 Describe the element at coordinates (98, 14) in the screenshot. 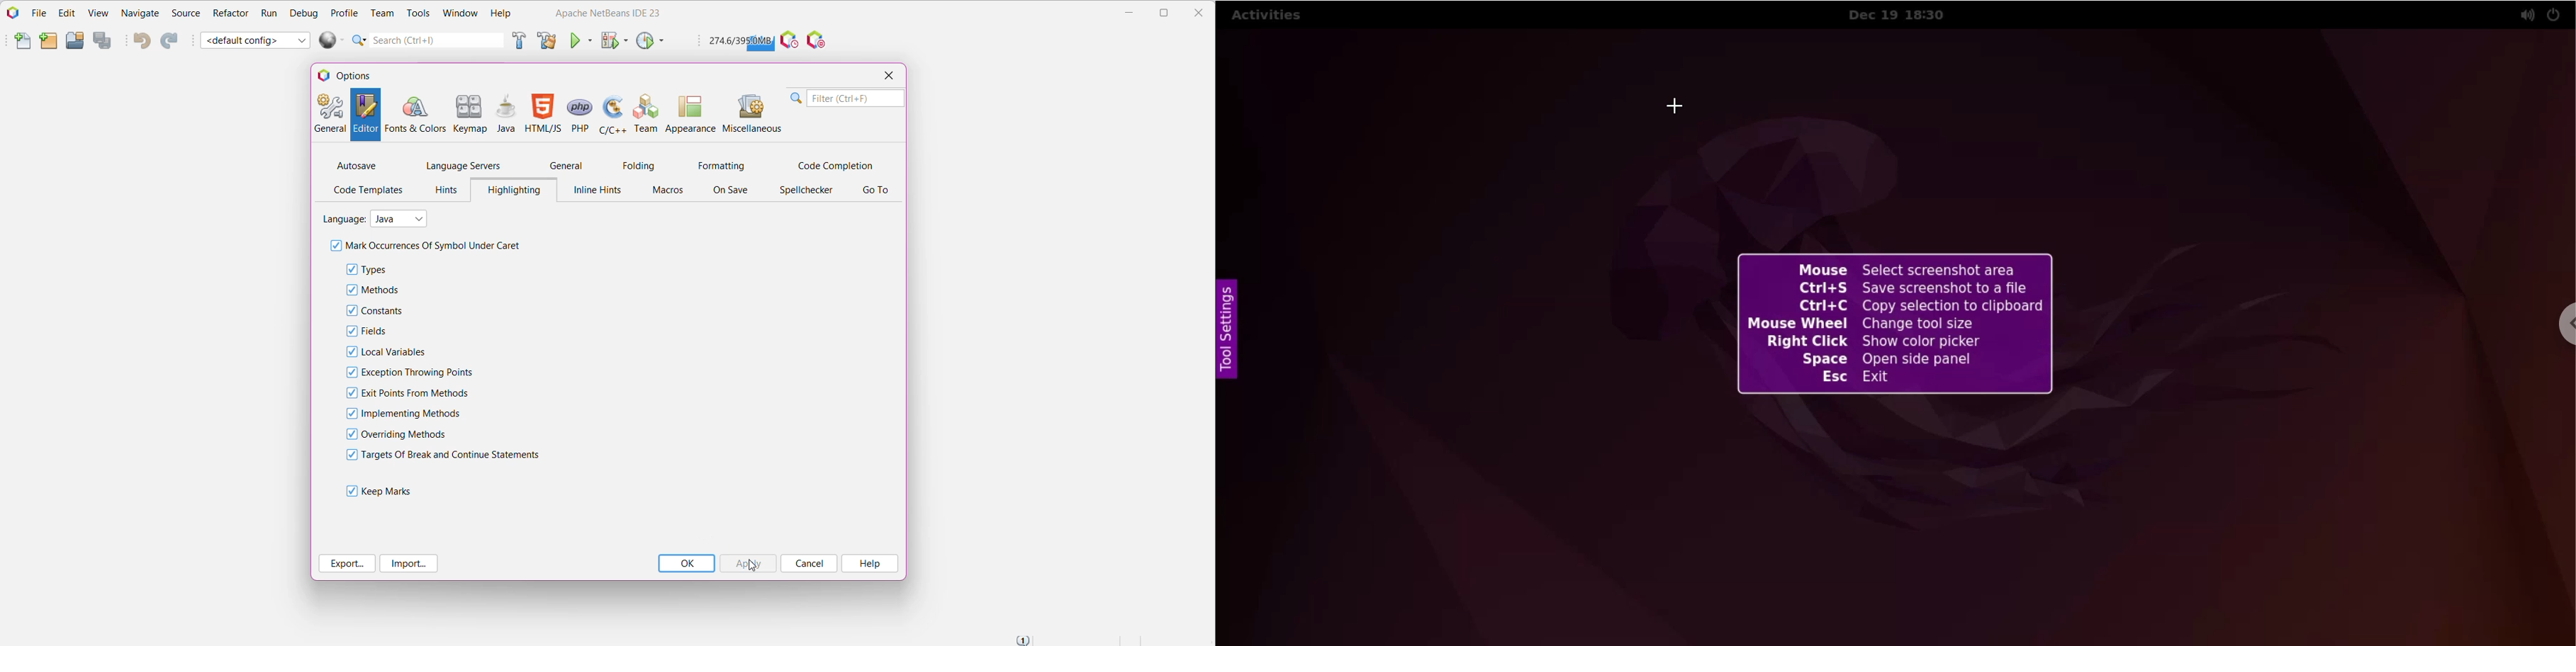

I see `View` at that location.